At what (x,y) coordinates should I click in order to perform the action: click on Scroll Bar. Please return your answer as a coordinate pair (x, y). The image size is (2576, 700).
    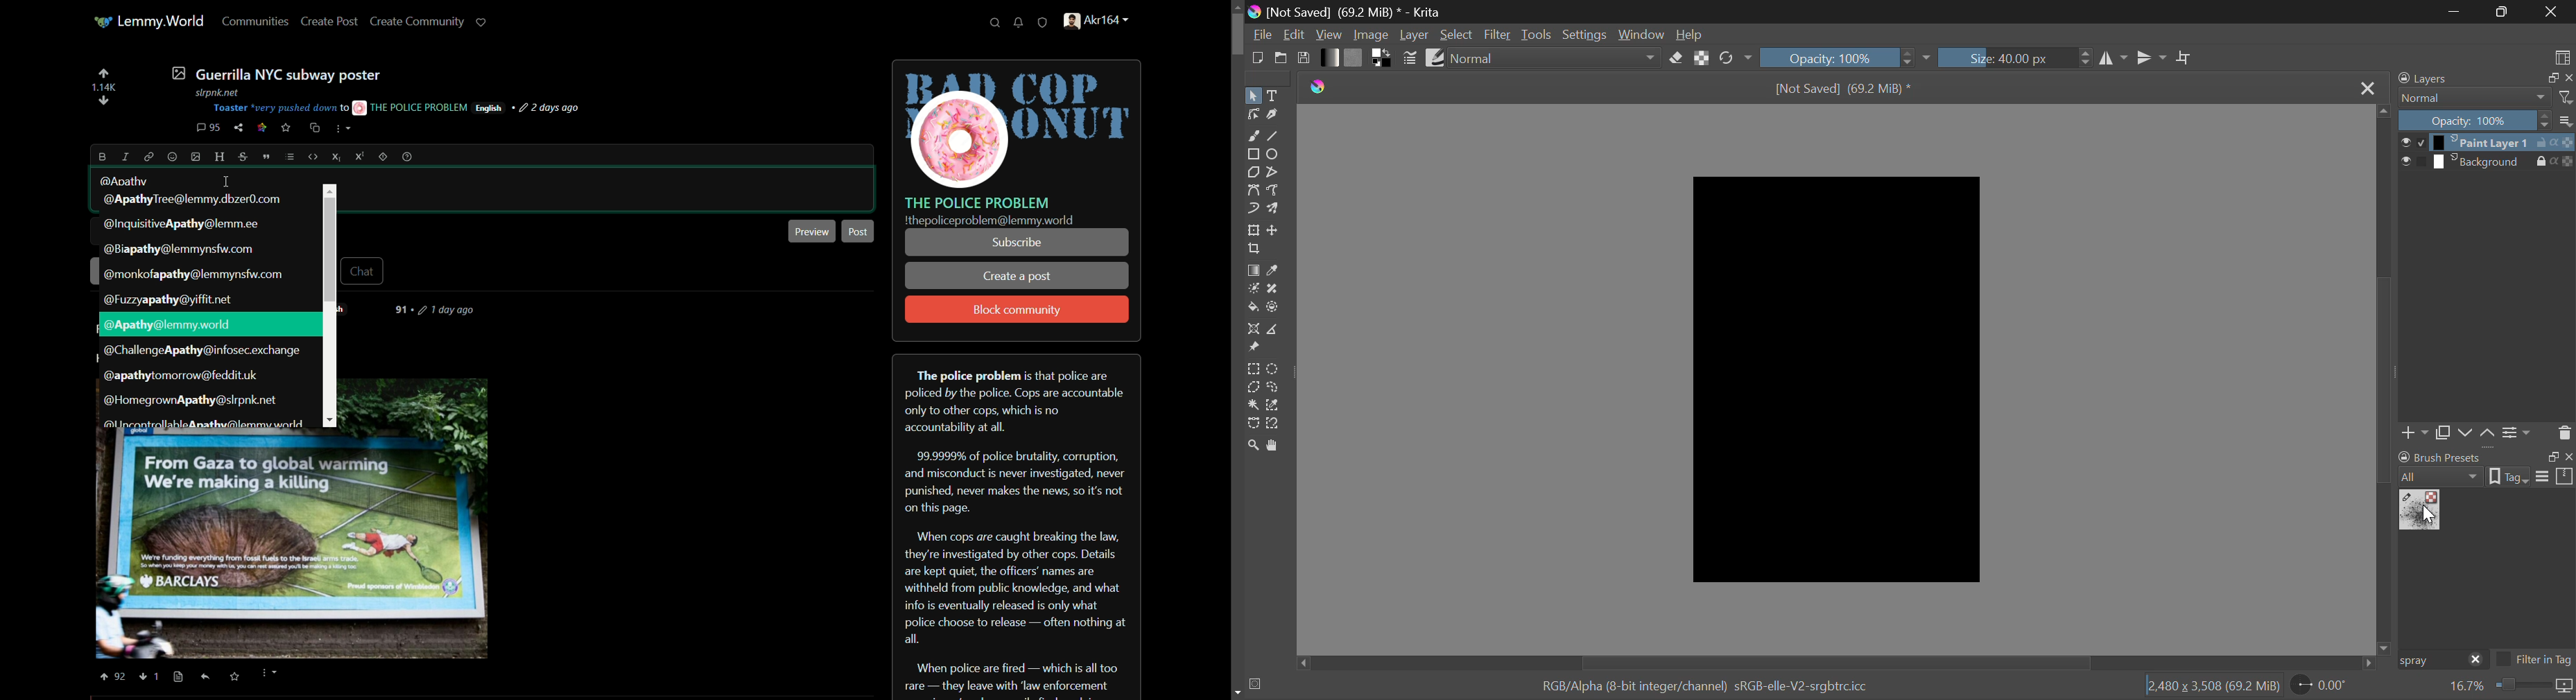
    Looking at the image, I should click on (2385, 378).